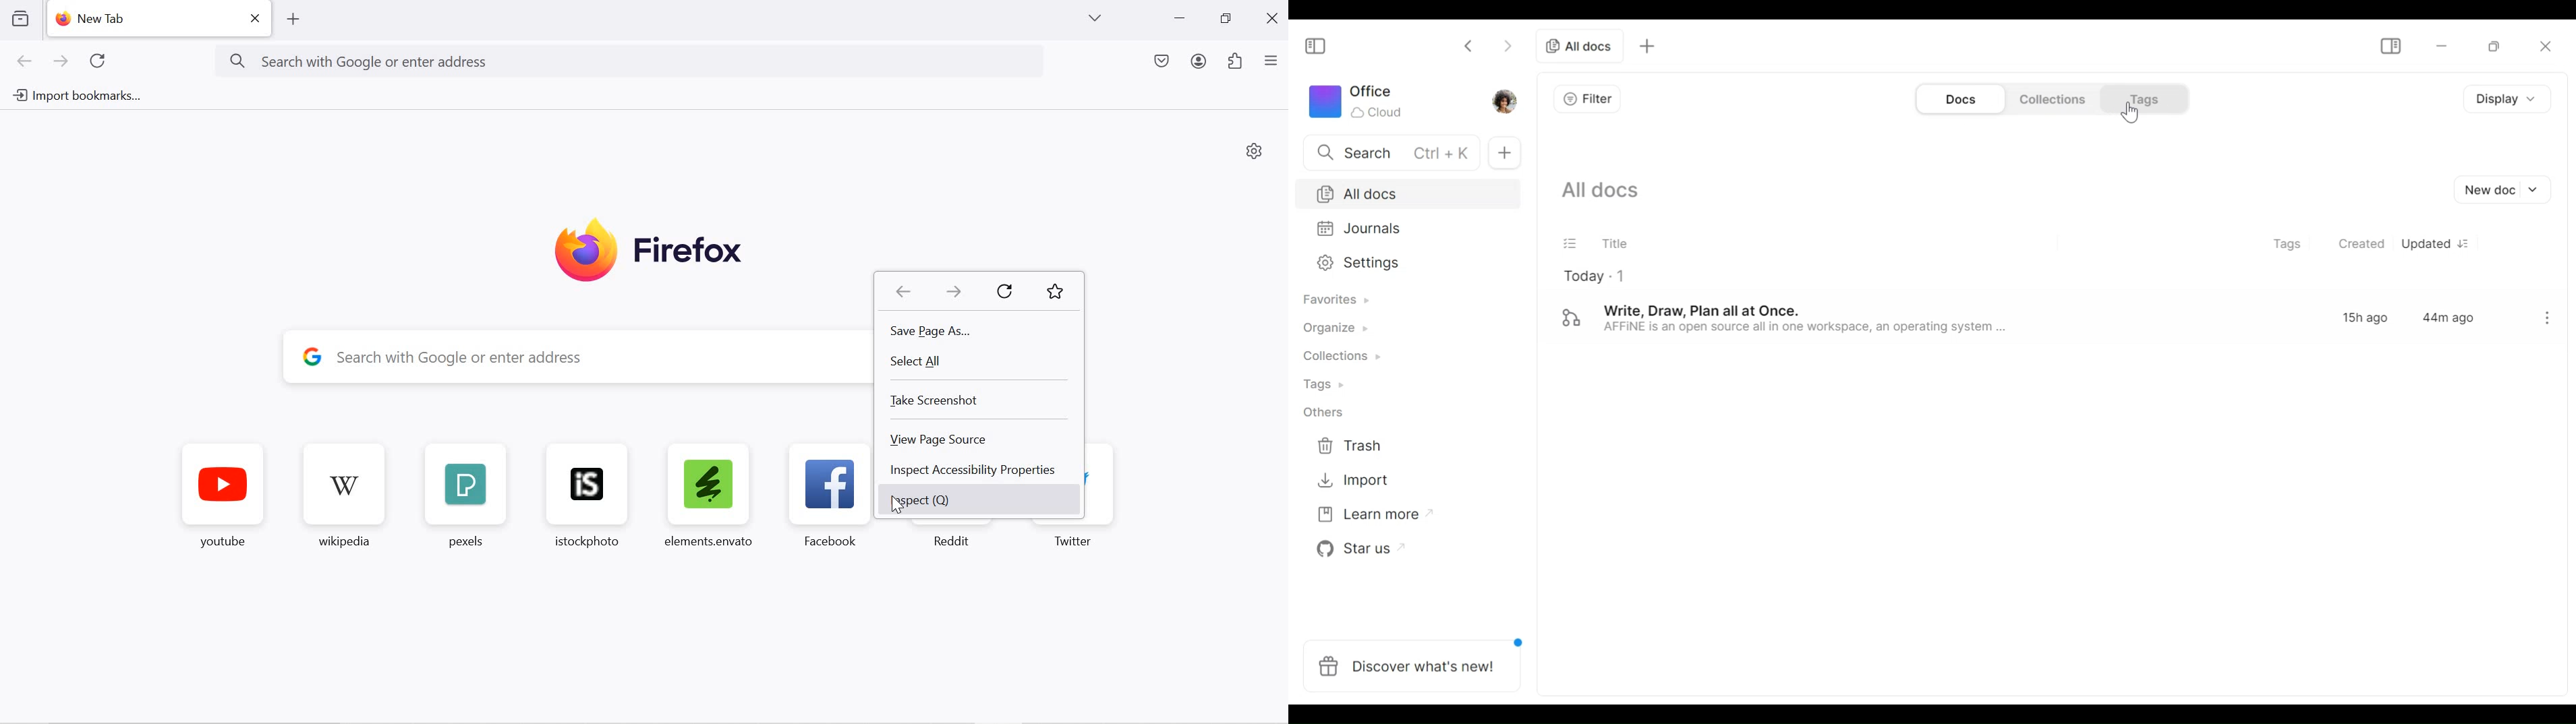 The height and width of the screenshot is (728, 2576). Describe the element at coordinates (1502, 101) in the screenshot. I see `Profile photo` at that location.